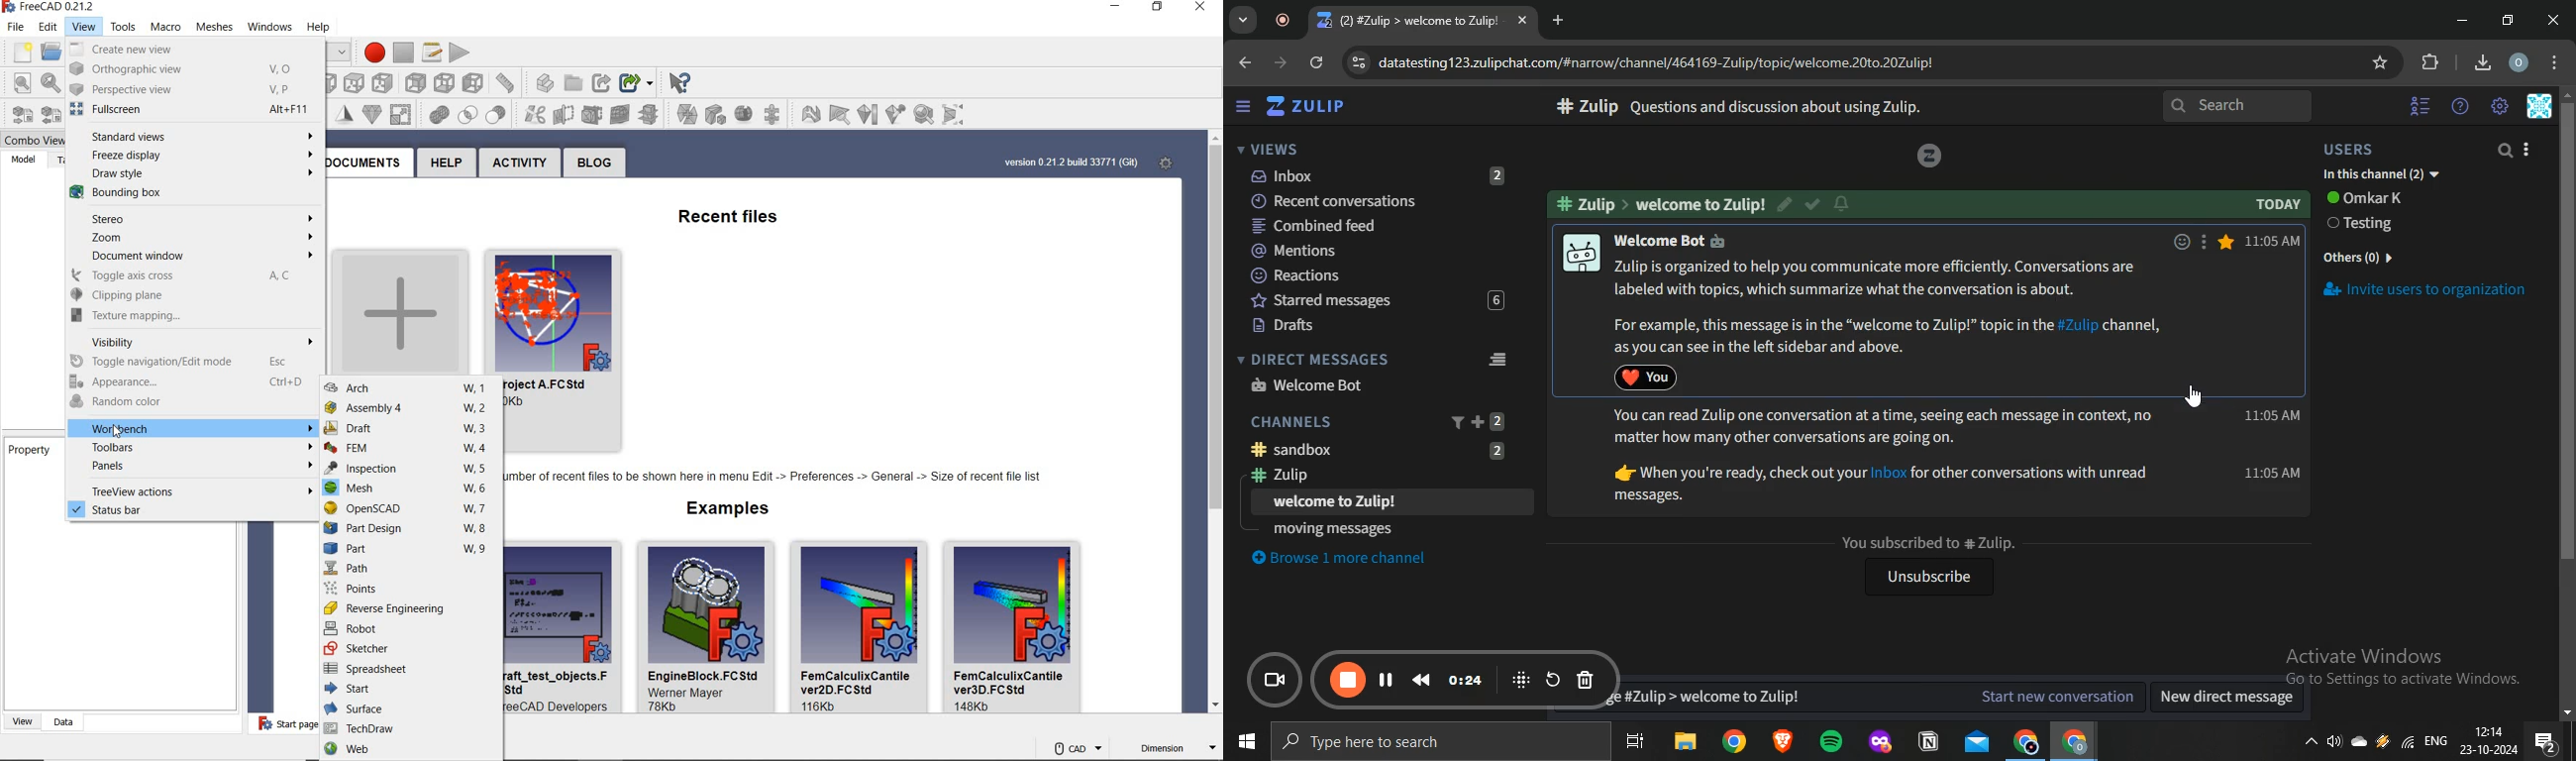 This screenshot has width=2576, height=784. What do you see at coordinates (1373, 326) in the screenshot?
I see `drafts` at bounding box center [1373, 326].